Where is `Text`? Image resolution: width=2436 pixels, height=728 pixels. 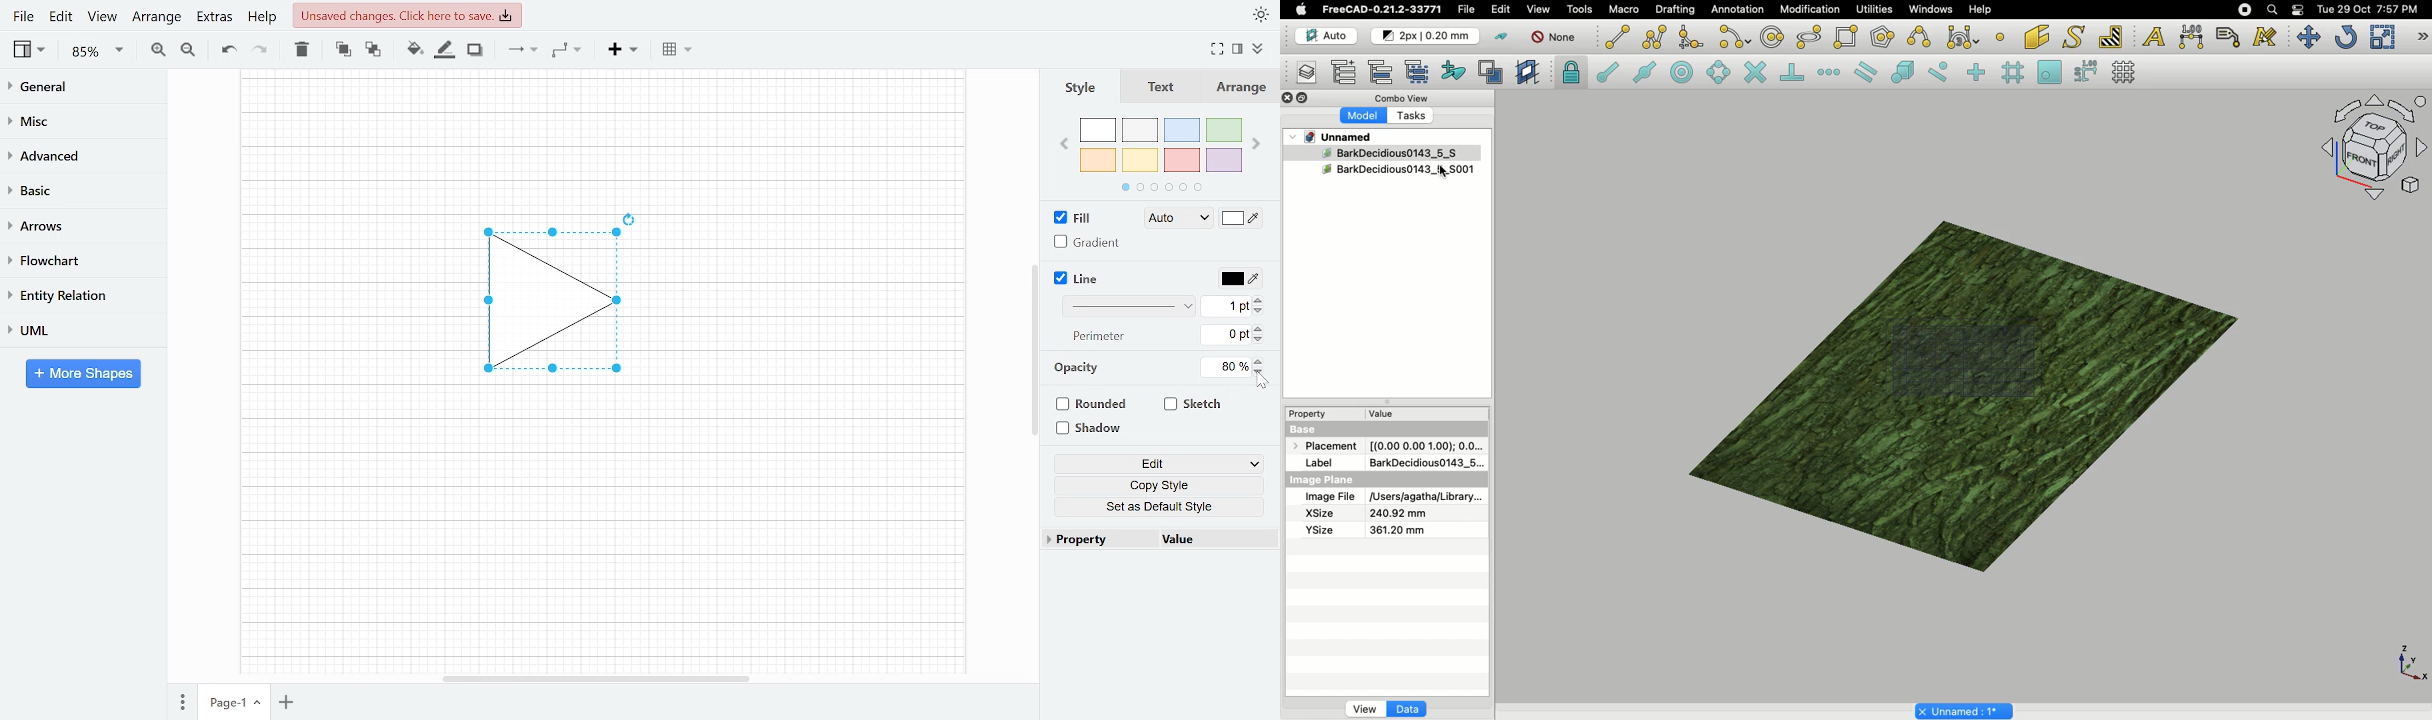
Text is located at coordinates (1157, 88).